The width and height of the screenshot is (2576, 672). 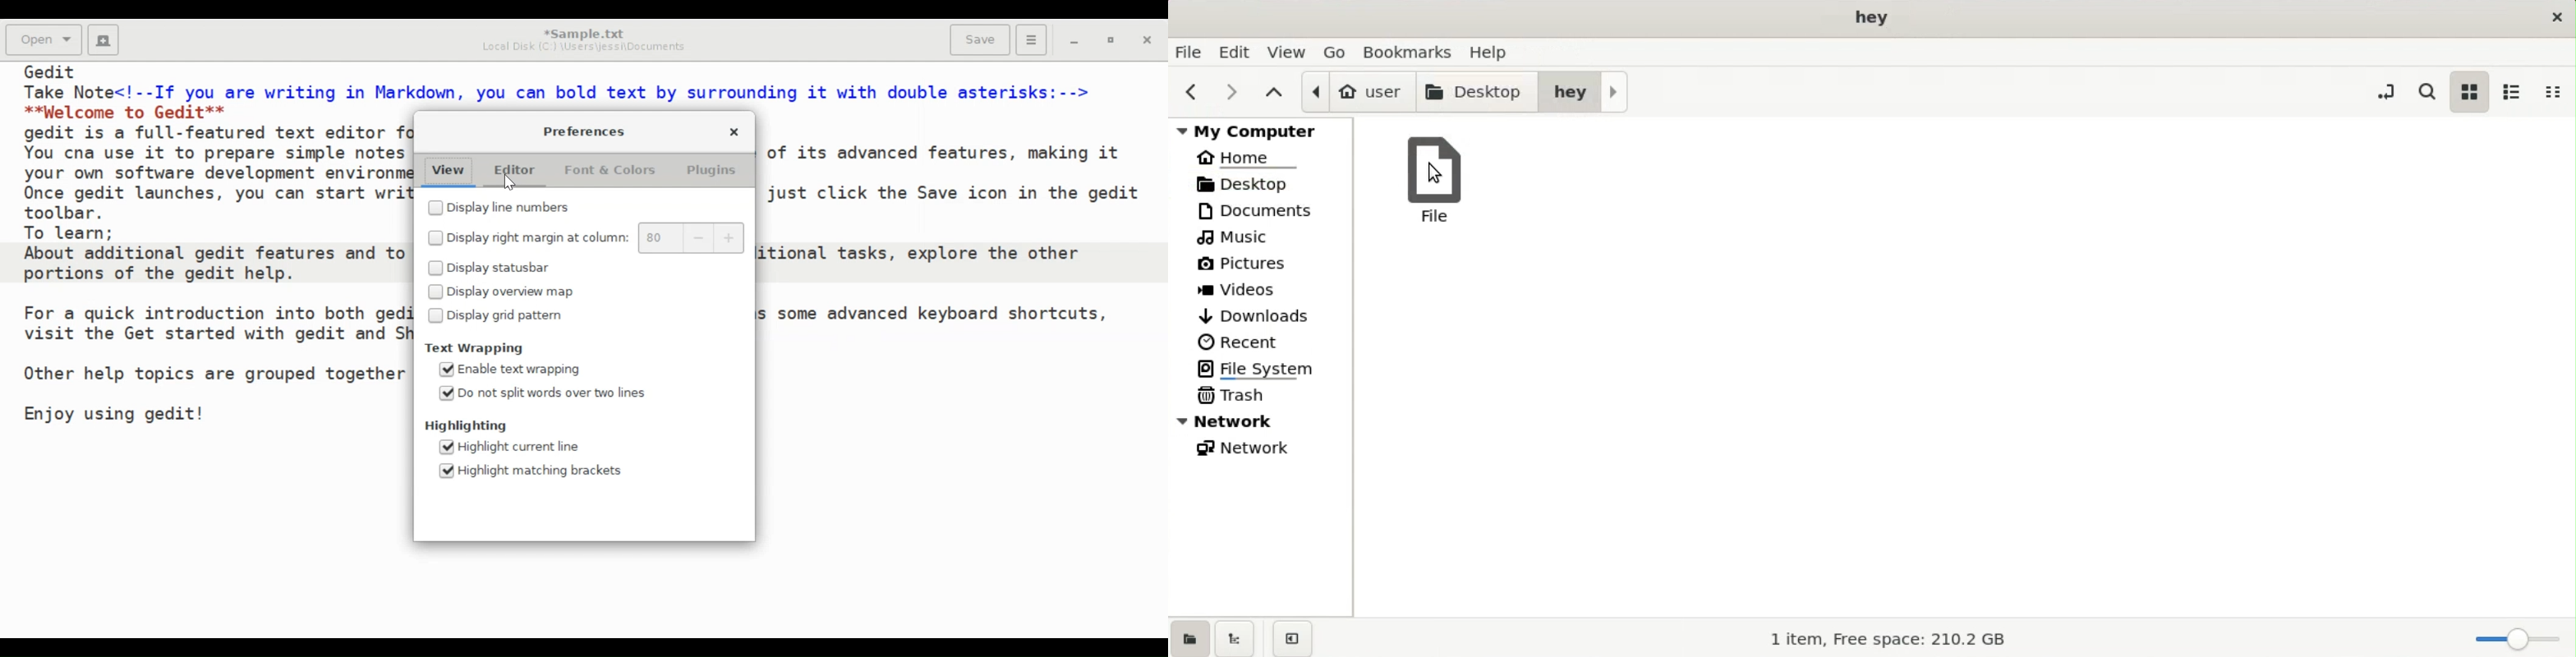 I want to click on Open, so click(x=45, y=40).